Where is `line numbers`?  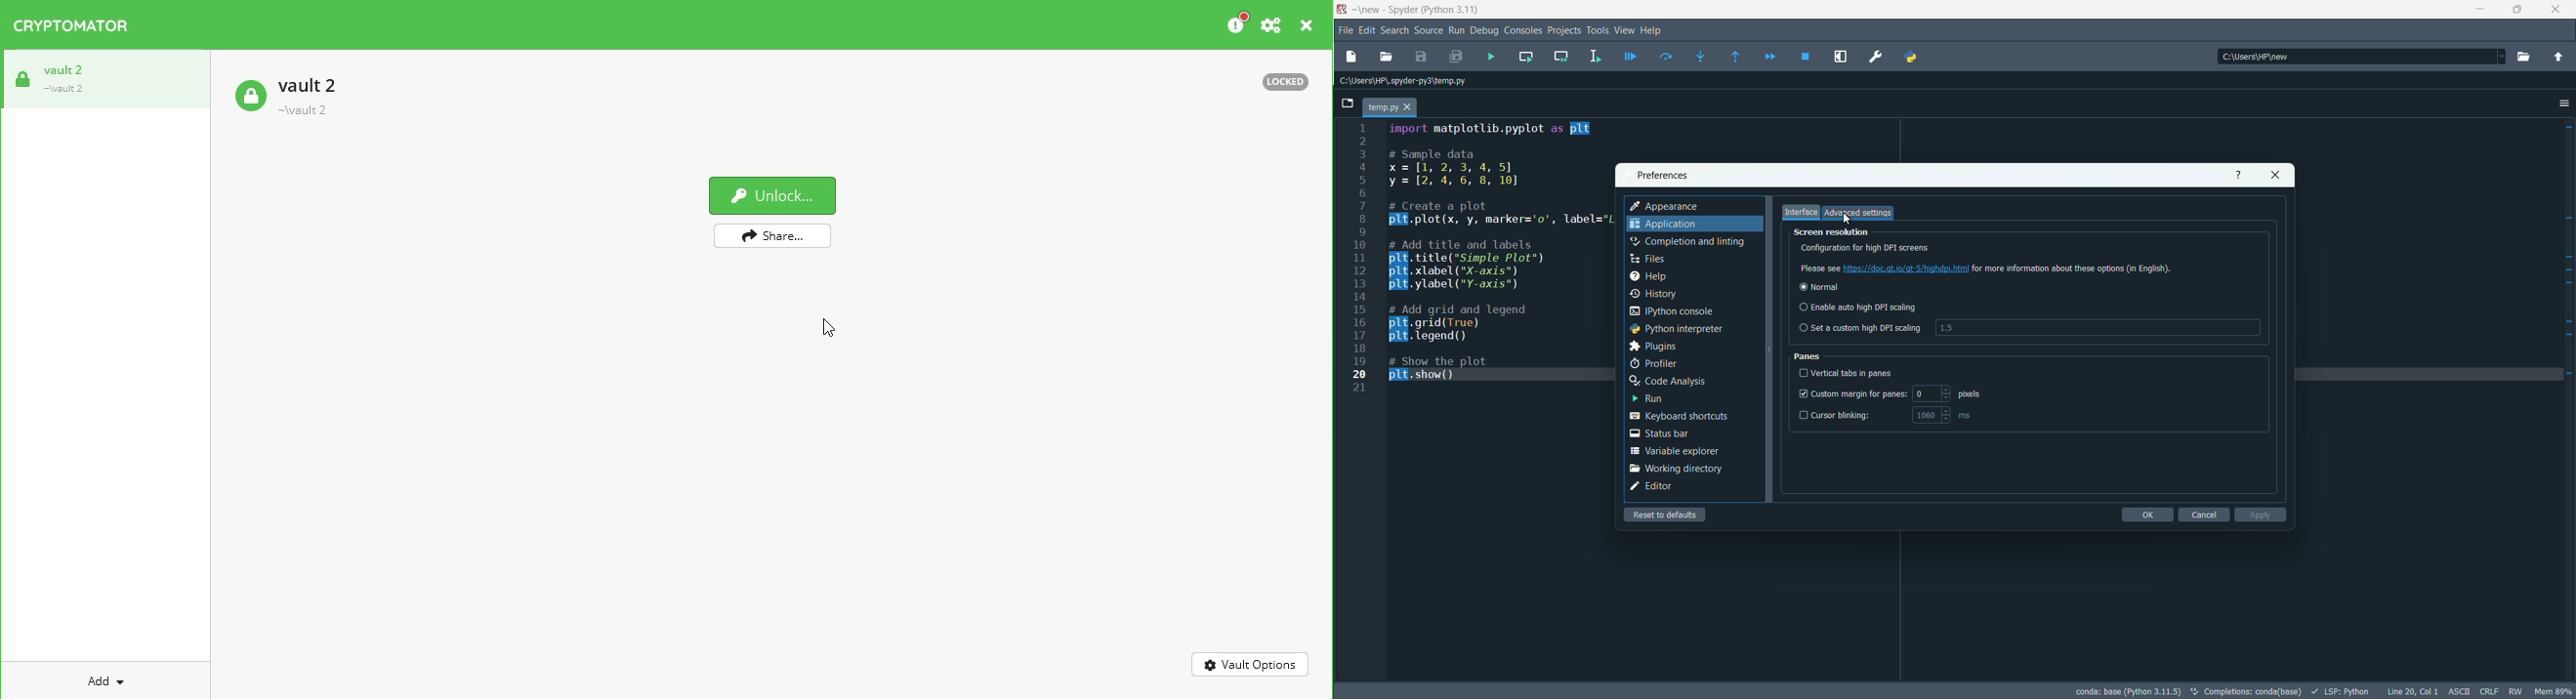 line numbers is located at coordinates (1359, 258).